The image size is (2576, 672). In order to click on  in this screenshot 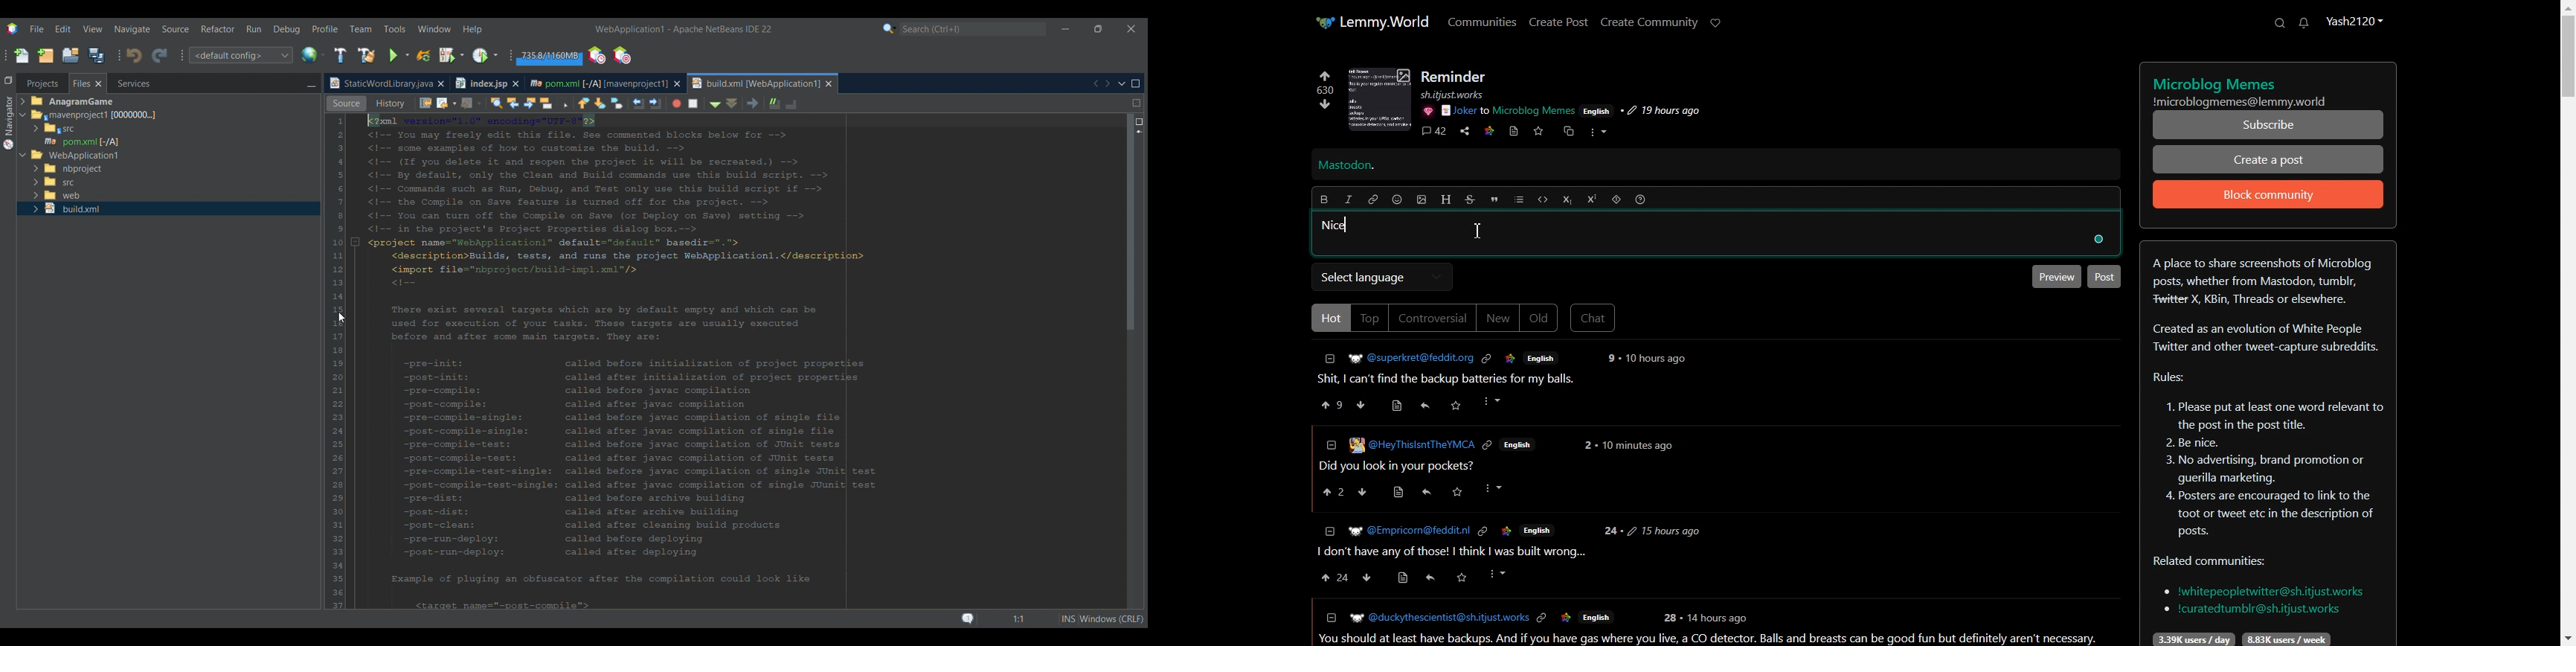, I will do `click(1461, 95)`.